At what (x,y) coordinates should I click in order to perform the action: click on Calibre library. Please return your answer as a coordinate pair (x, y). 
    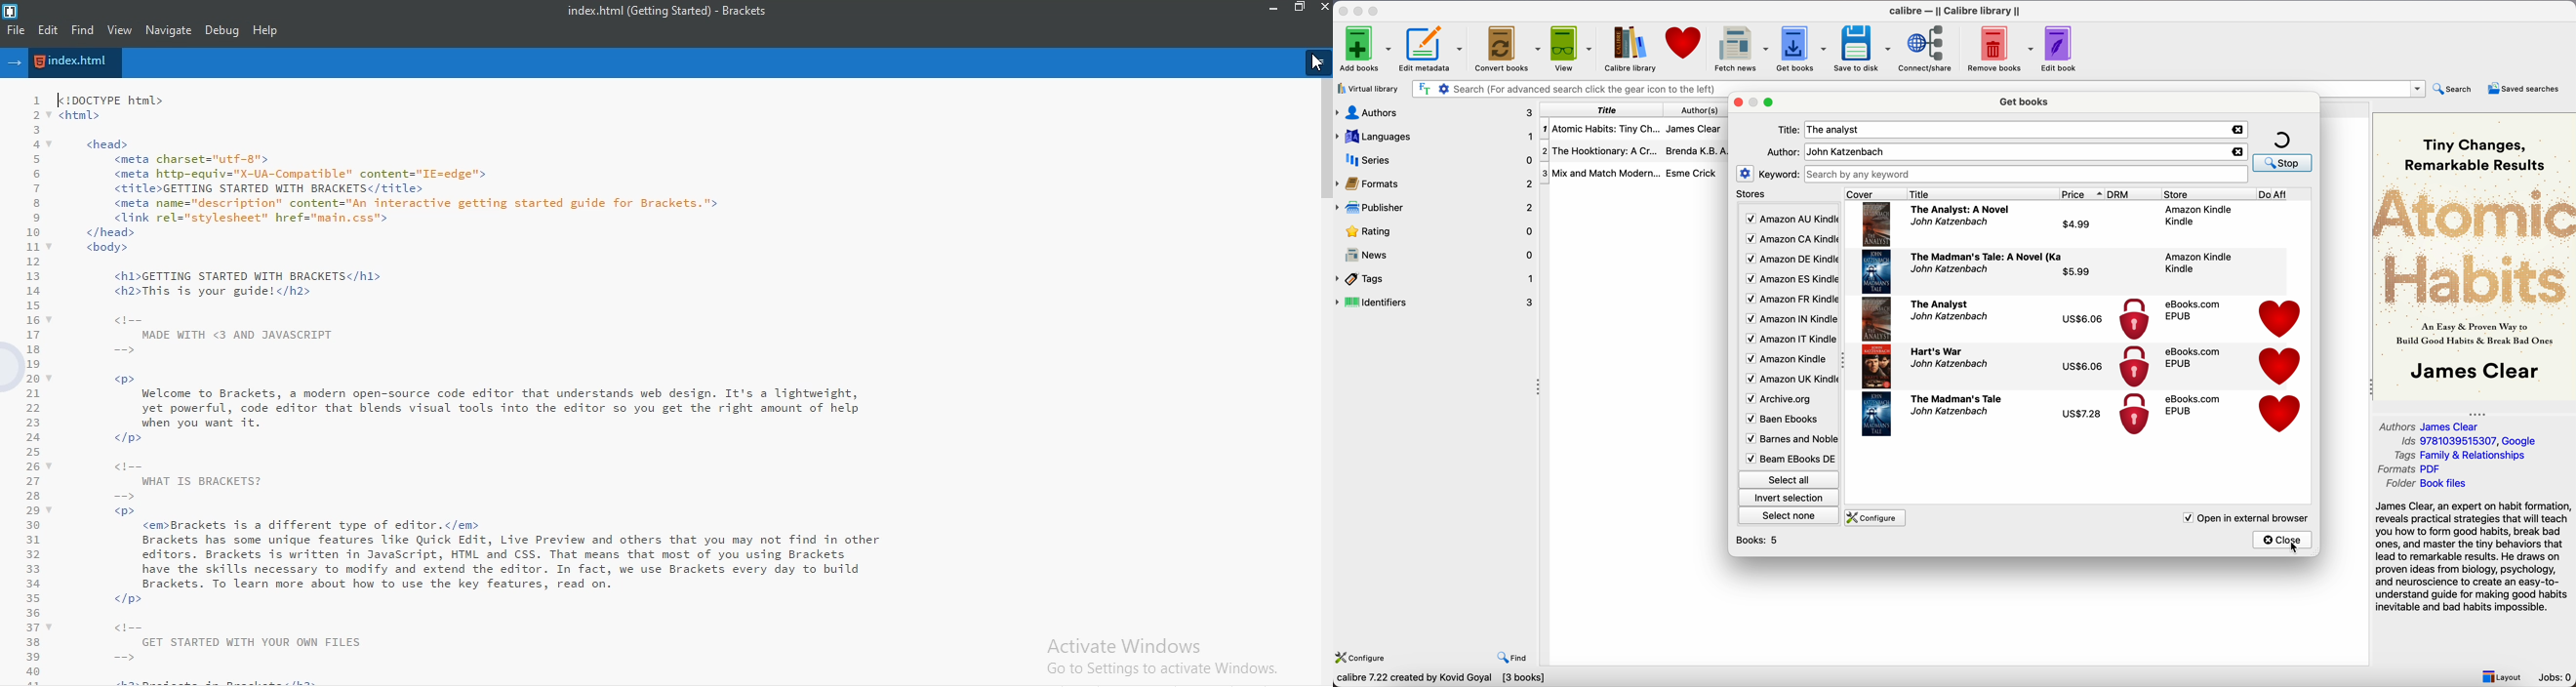
    Looking at the image, I should click on (1628, 48).